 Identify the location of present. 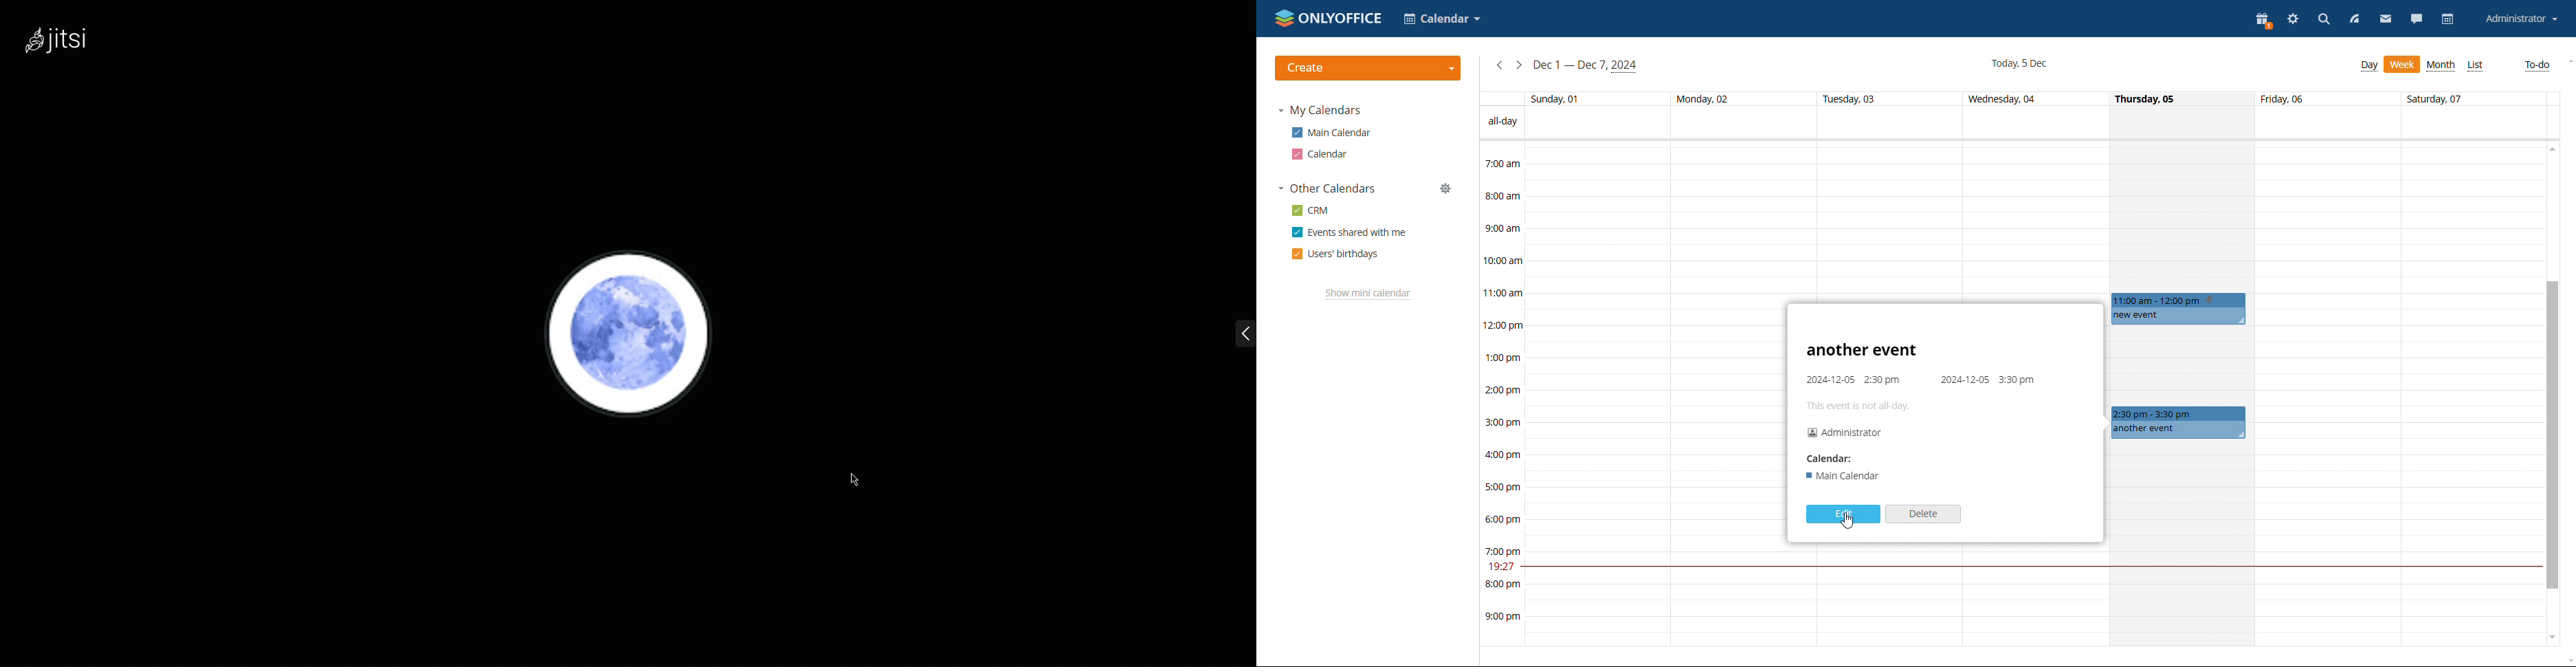
(2264, 21).